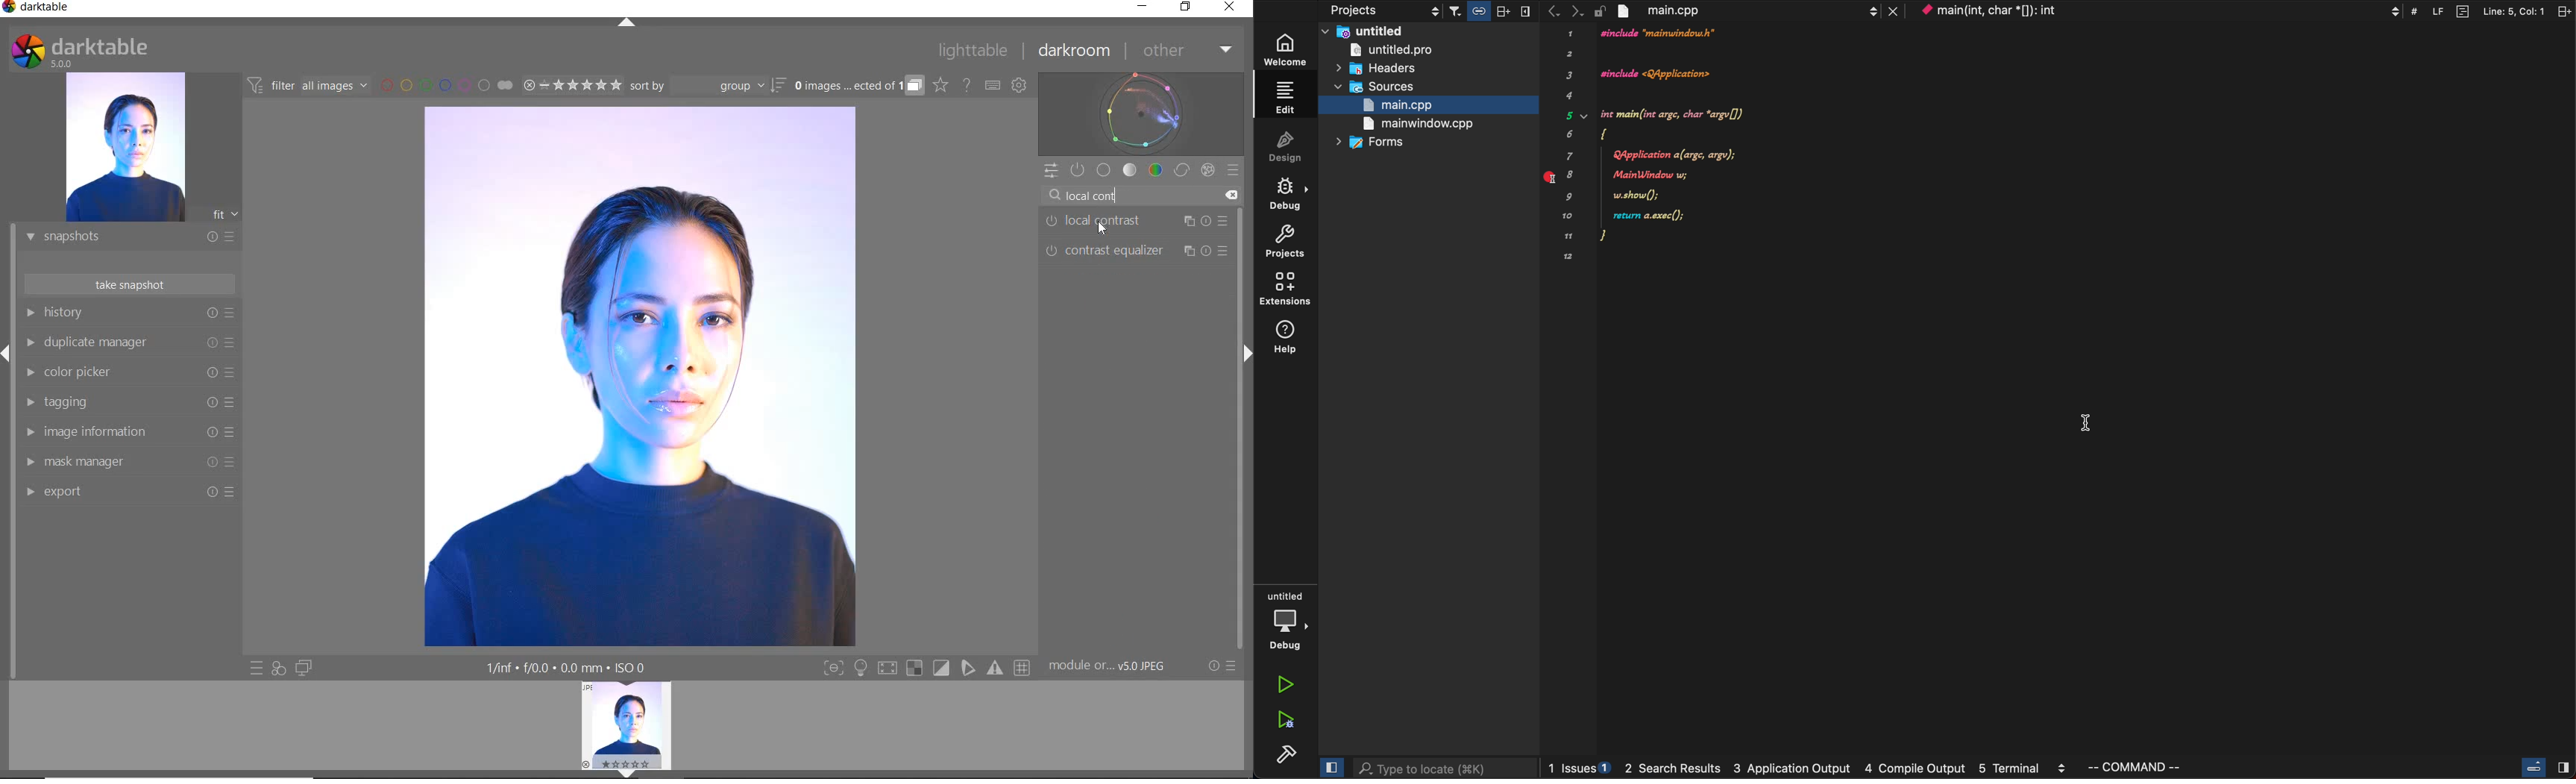 The width and height of the screenshot is (2576, 784). Describe the element at coordinates (1285, 340) in the screenshot. I see `help` at that location.